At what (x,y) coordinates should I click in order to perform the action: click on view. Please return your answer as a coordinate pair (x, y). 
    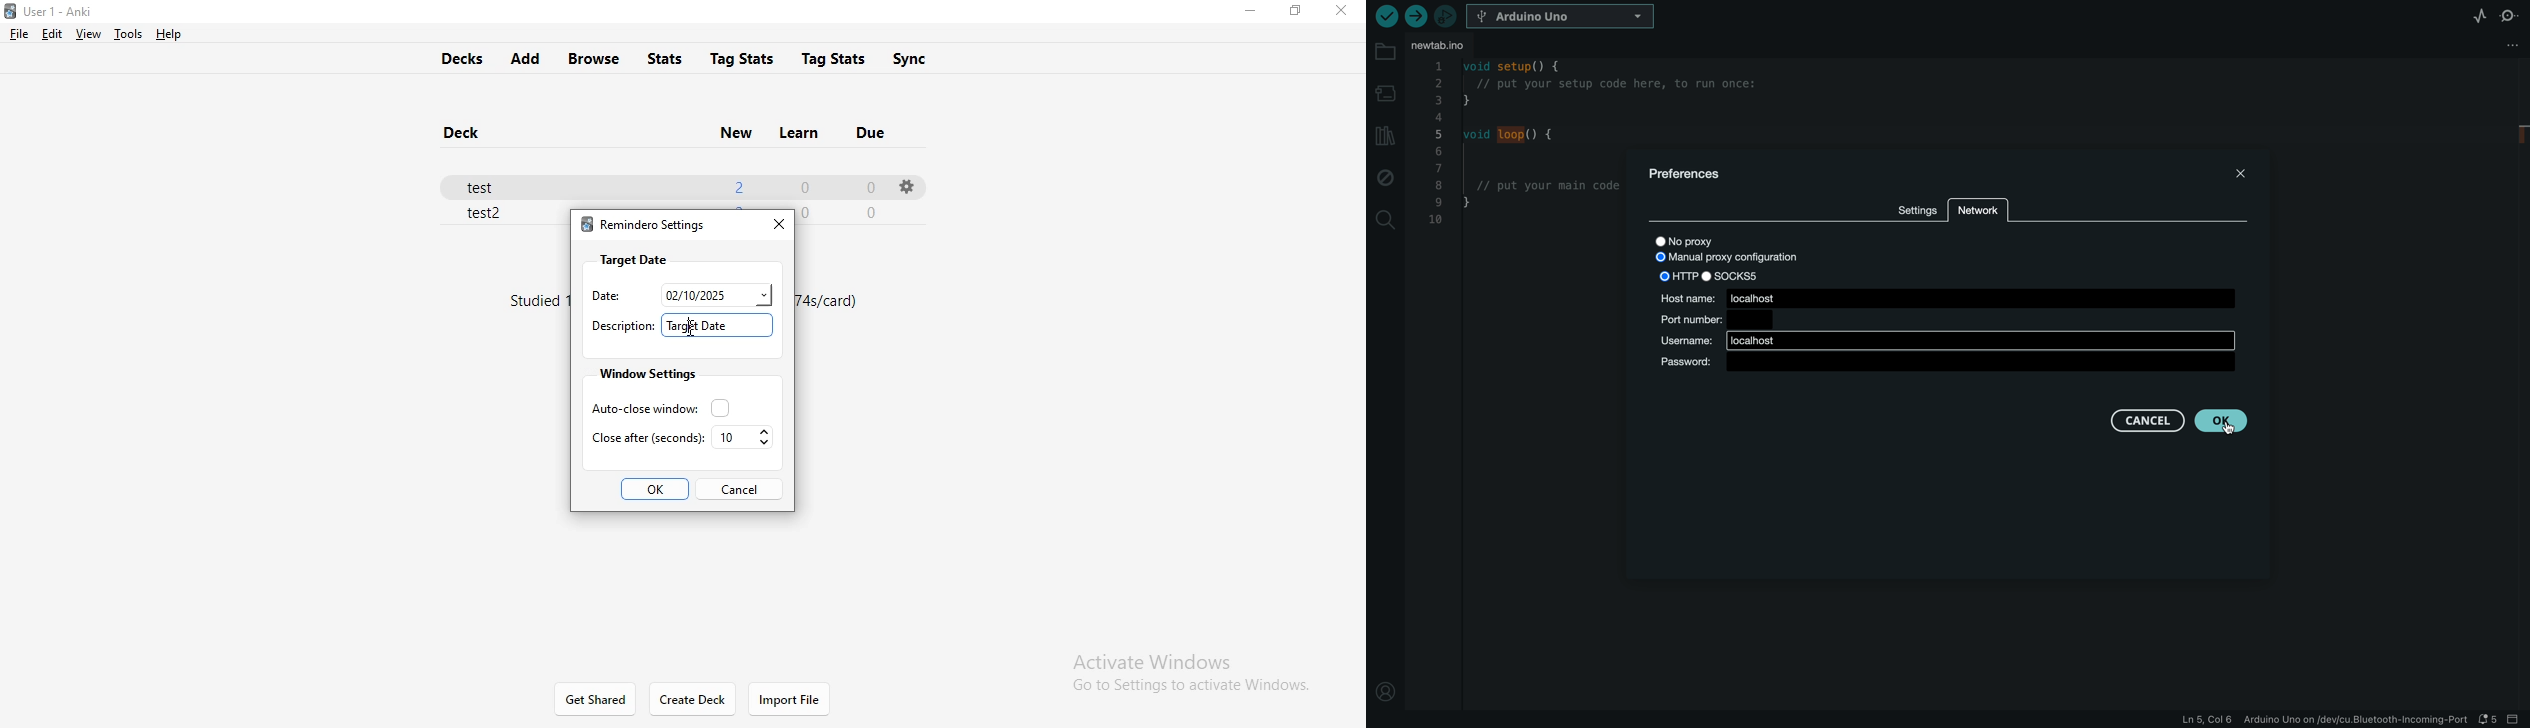
    Looking at the image, I should click on (86, 34).